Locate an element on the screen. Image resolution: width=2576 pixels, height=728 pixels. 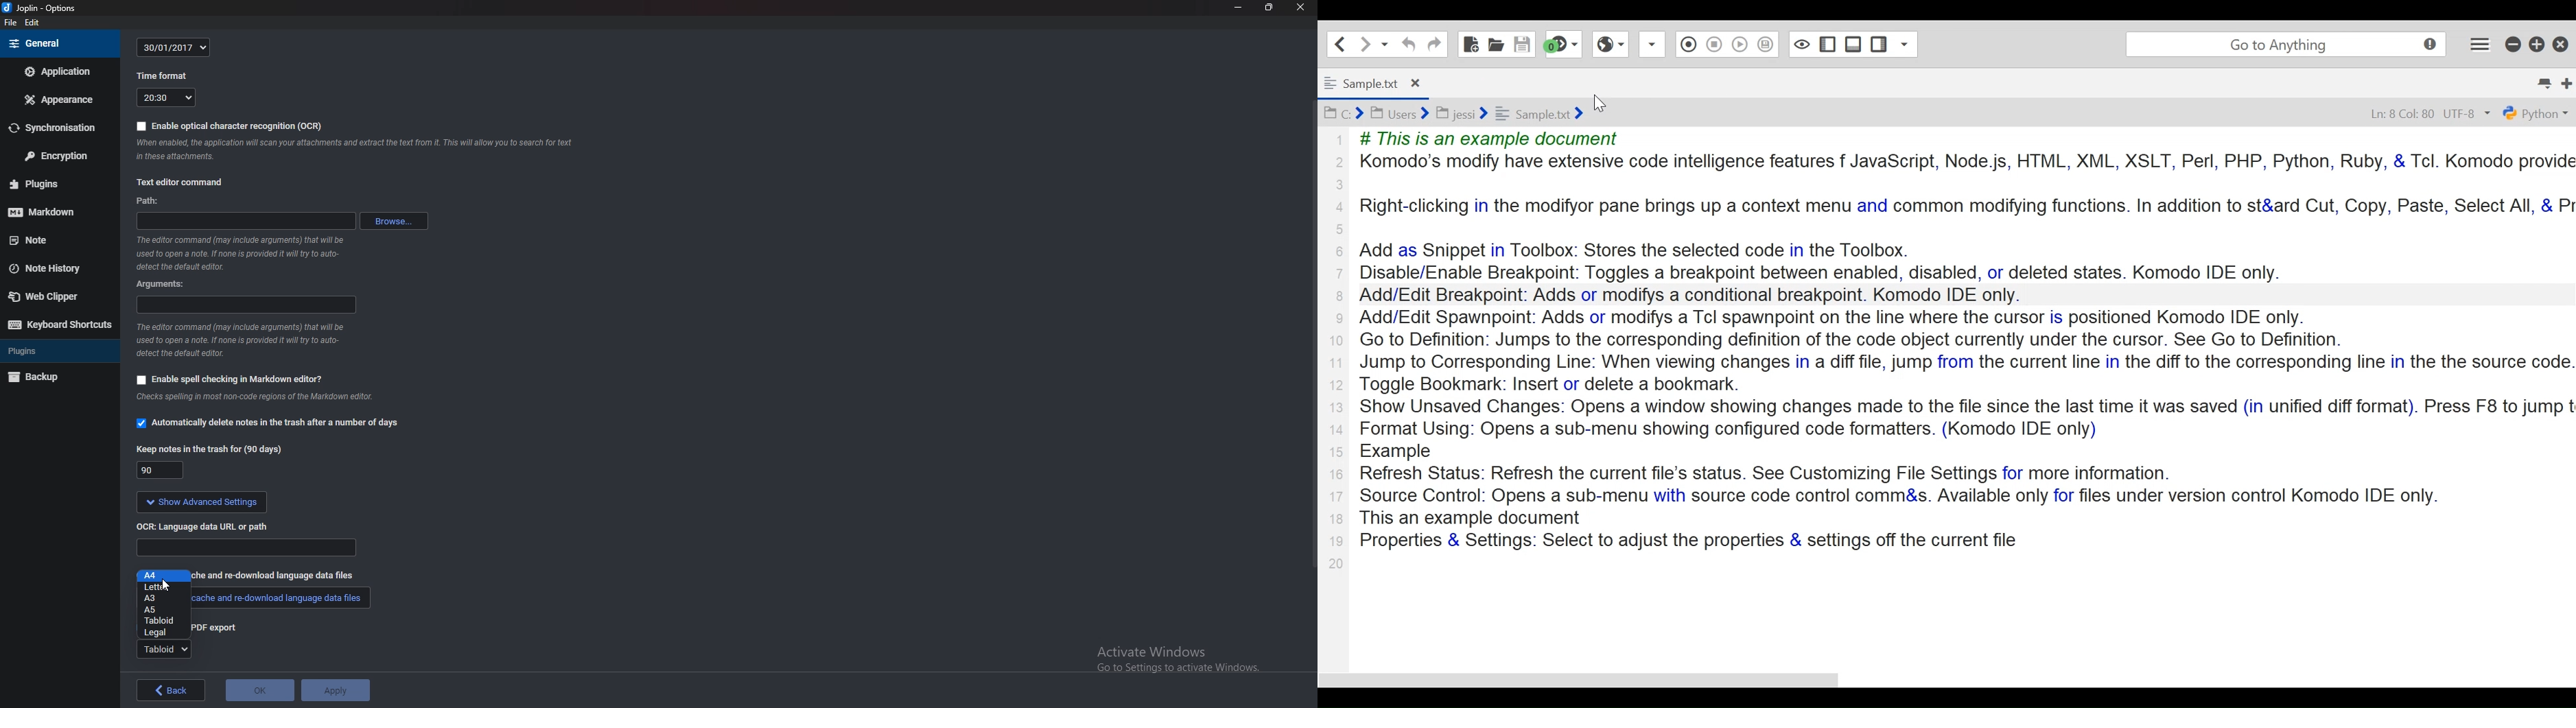
Web clipper is located at coordinates (56, 295).